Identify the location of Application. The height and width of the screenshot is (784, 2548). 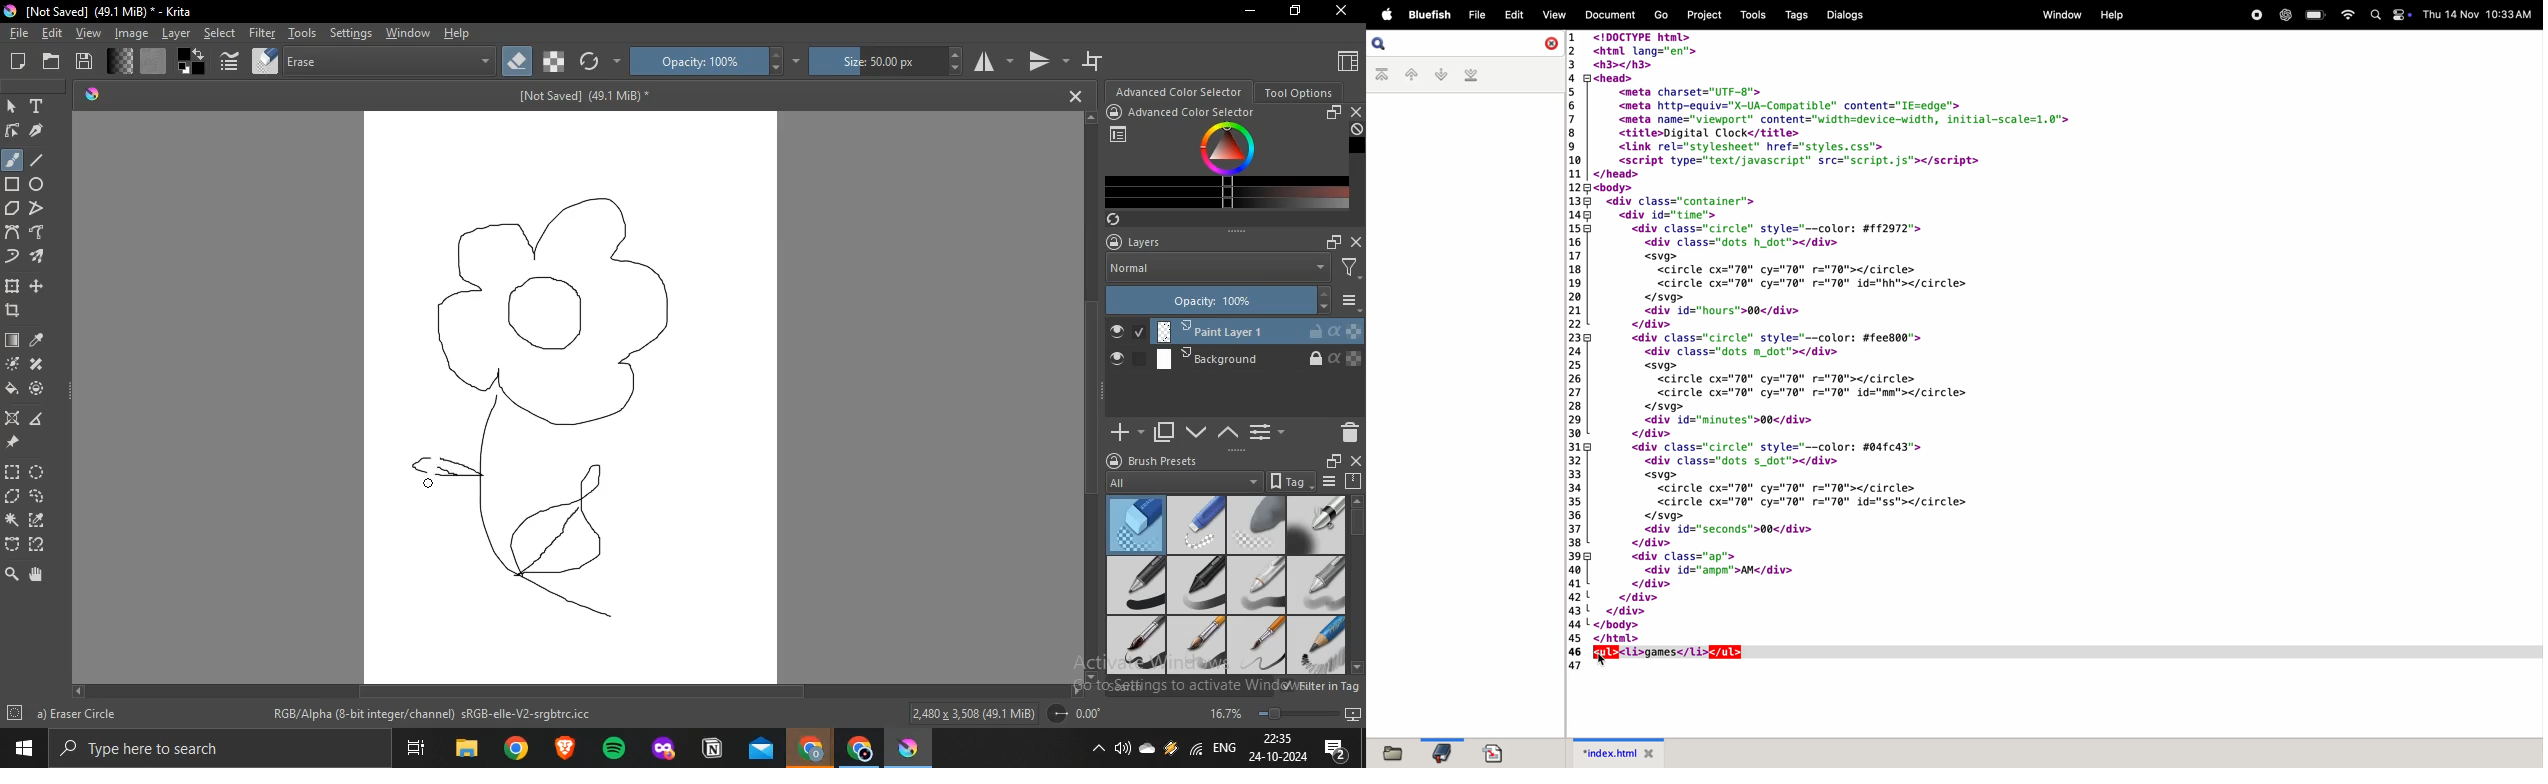
(761, 749).